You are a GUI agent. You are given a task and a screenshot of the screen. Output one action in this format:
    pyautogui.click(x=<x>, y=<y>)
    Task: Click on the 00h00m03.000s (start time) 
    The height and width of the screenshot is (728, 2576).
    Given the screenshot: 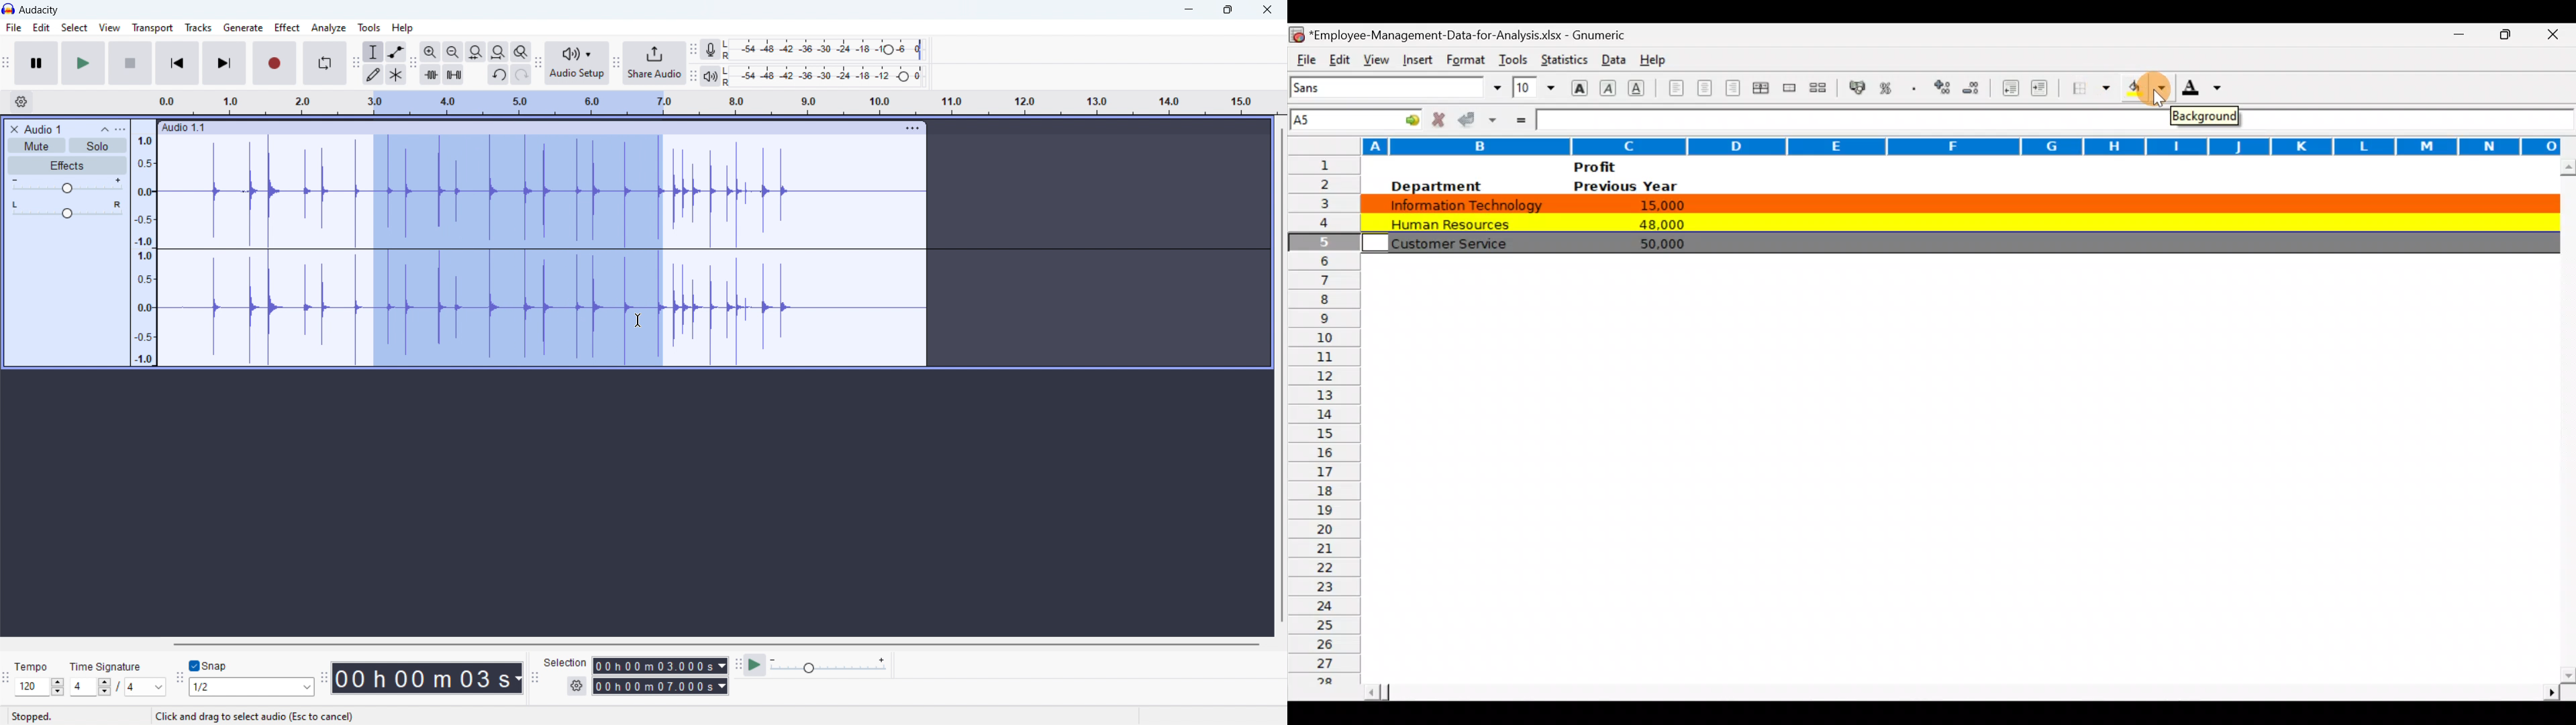 What is the action you would take?
    pyautogui.click(x=662, y=664)
    